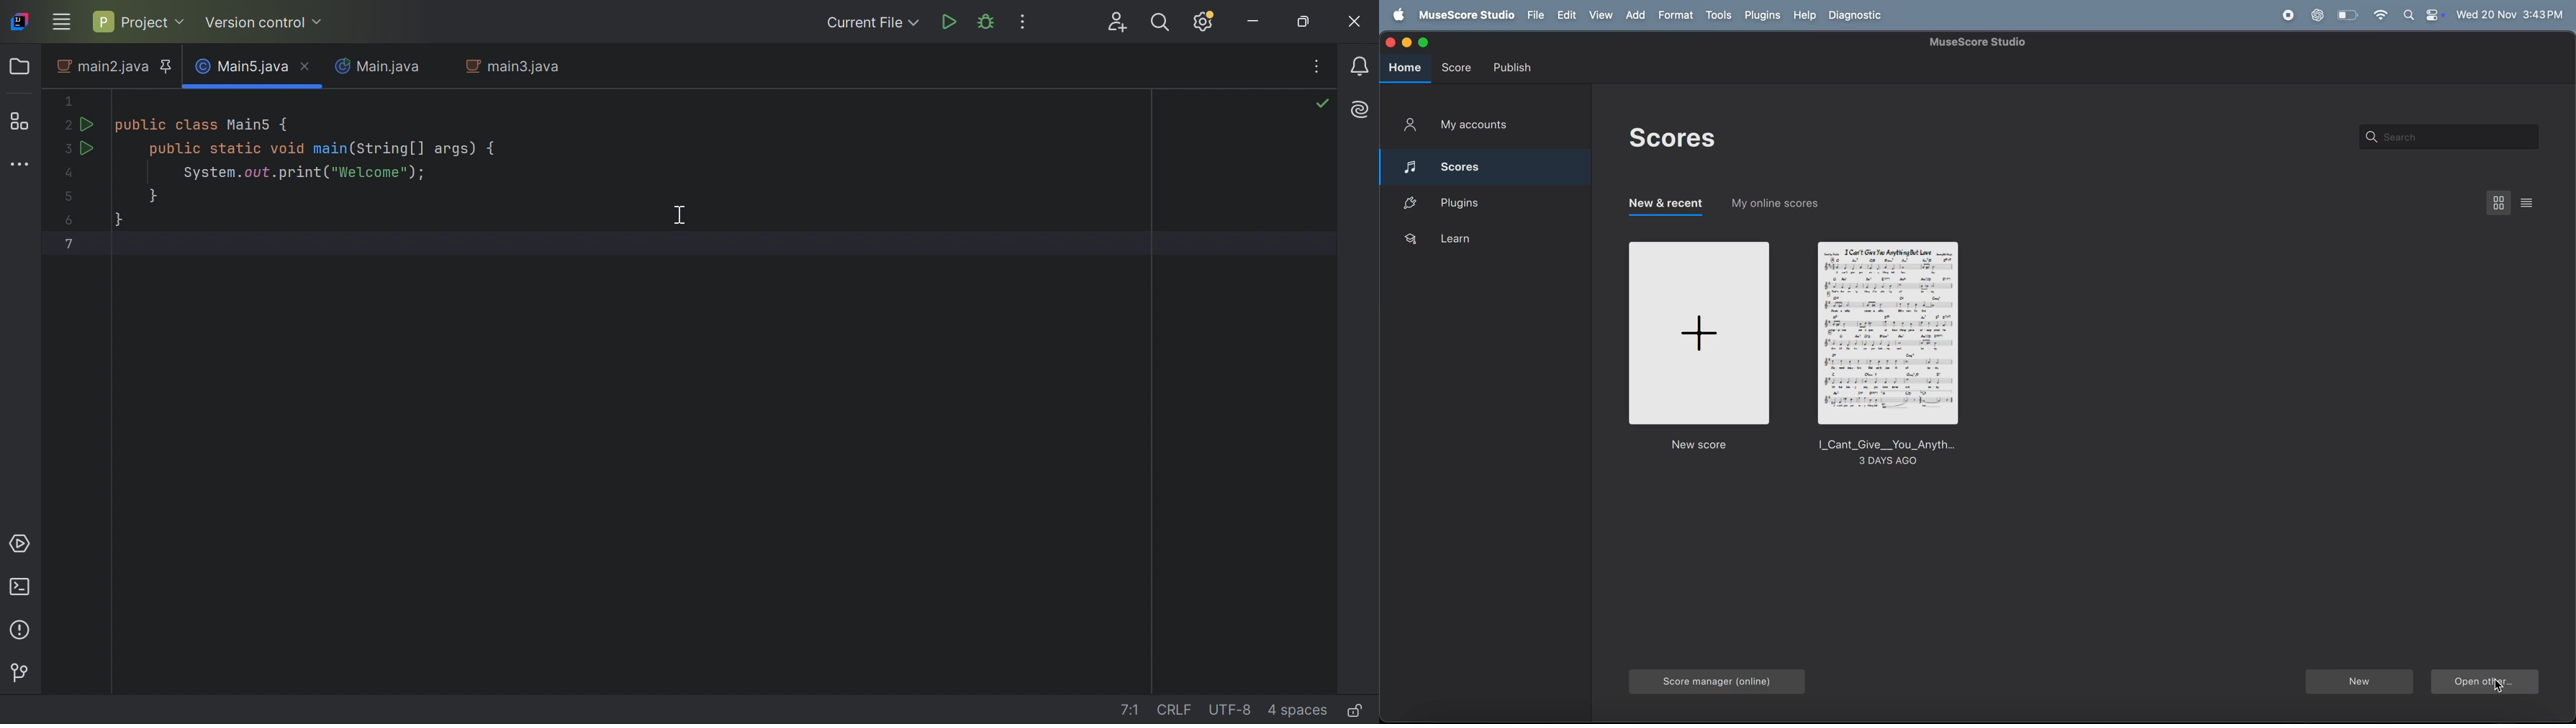 The width and height of the screenshot is (2576, 728). What do you see at coordinates (2358, 680) in the screenshot?
I see `new` at bounding box center [2358, 680].